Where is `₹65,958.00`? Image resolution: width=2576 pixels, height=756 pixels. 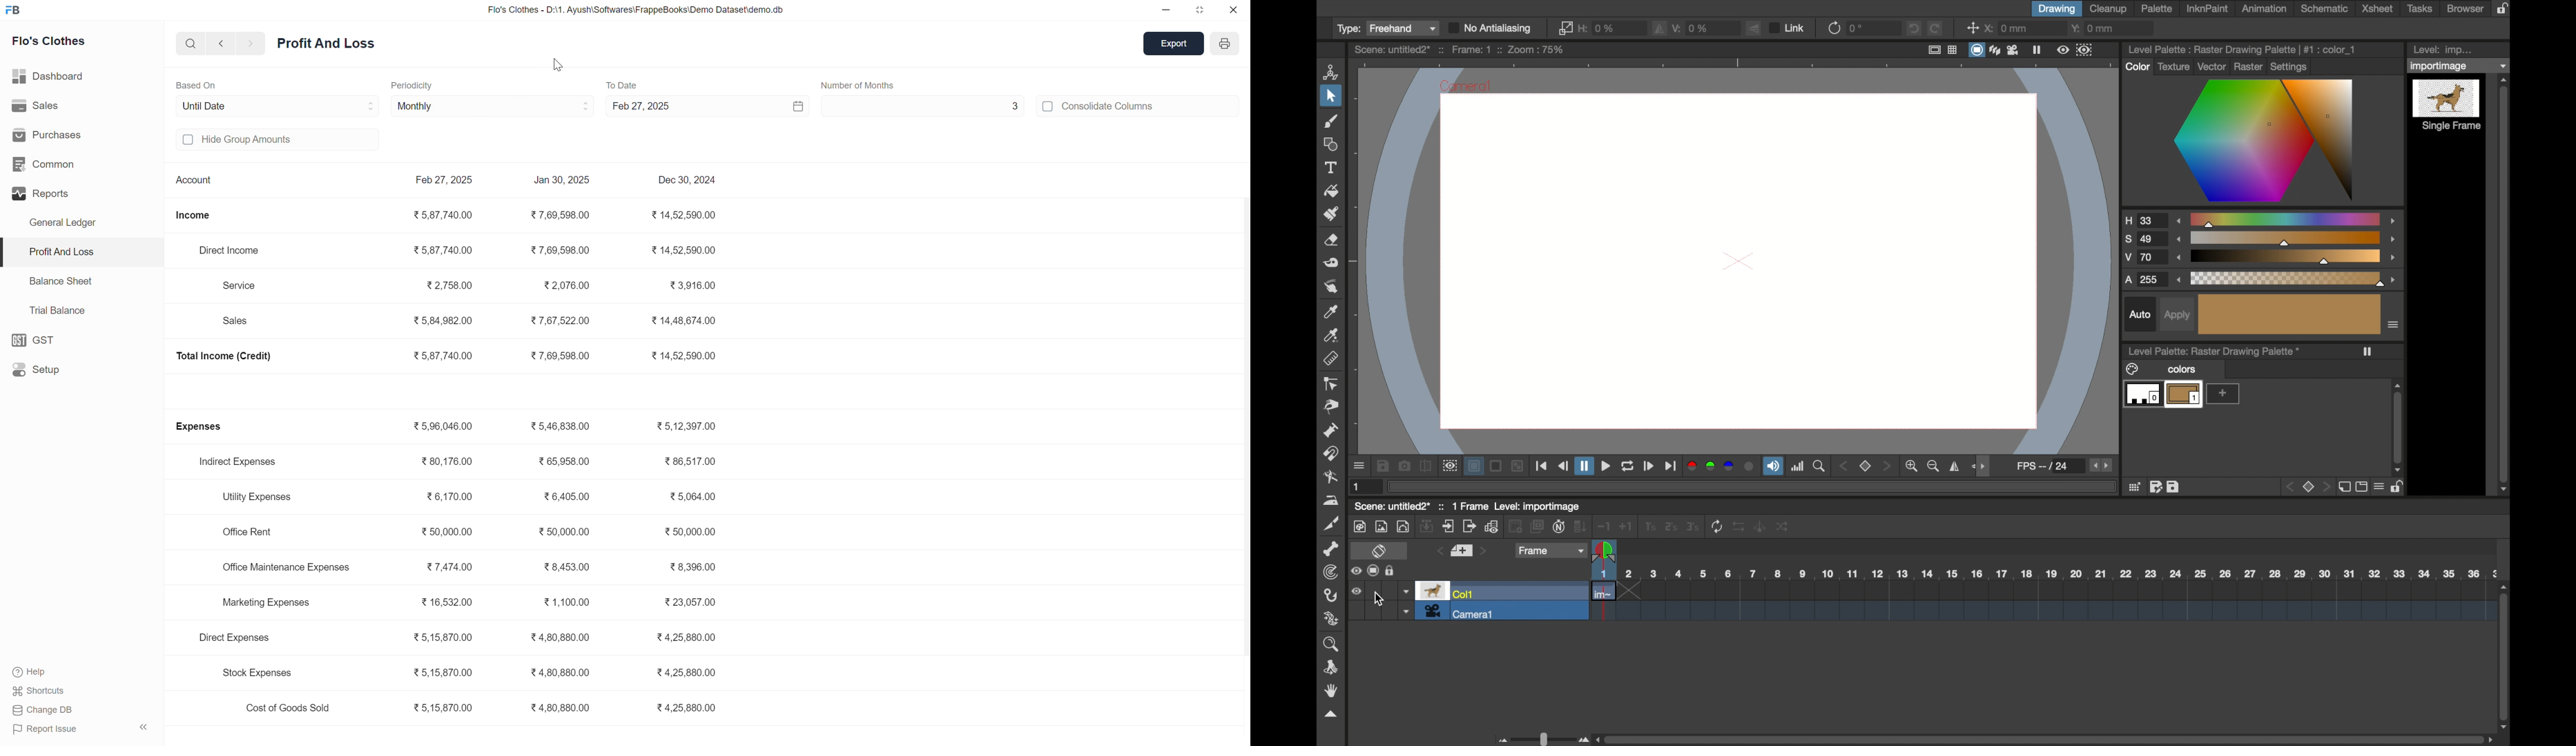
₹65,958.00 is located at coordinates (564, 462).